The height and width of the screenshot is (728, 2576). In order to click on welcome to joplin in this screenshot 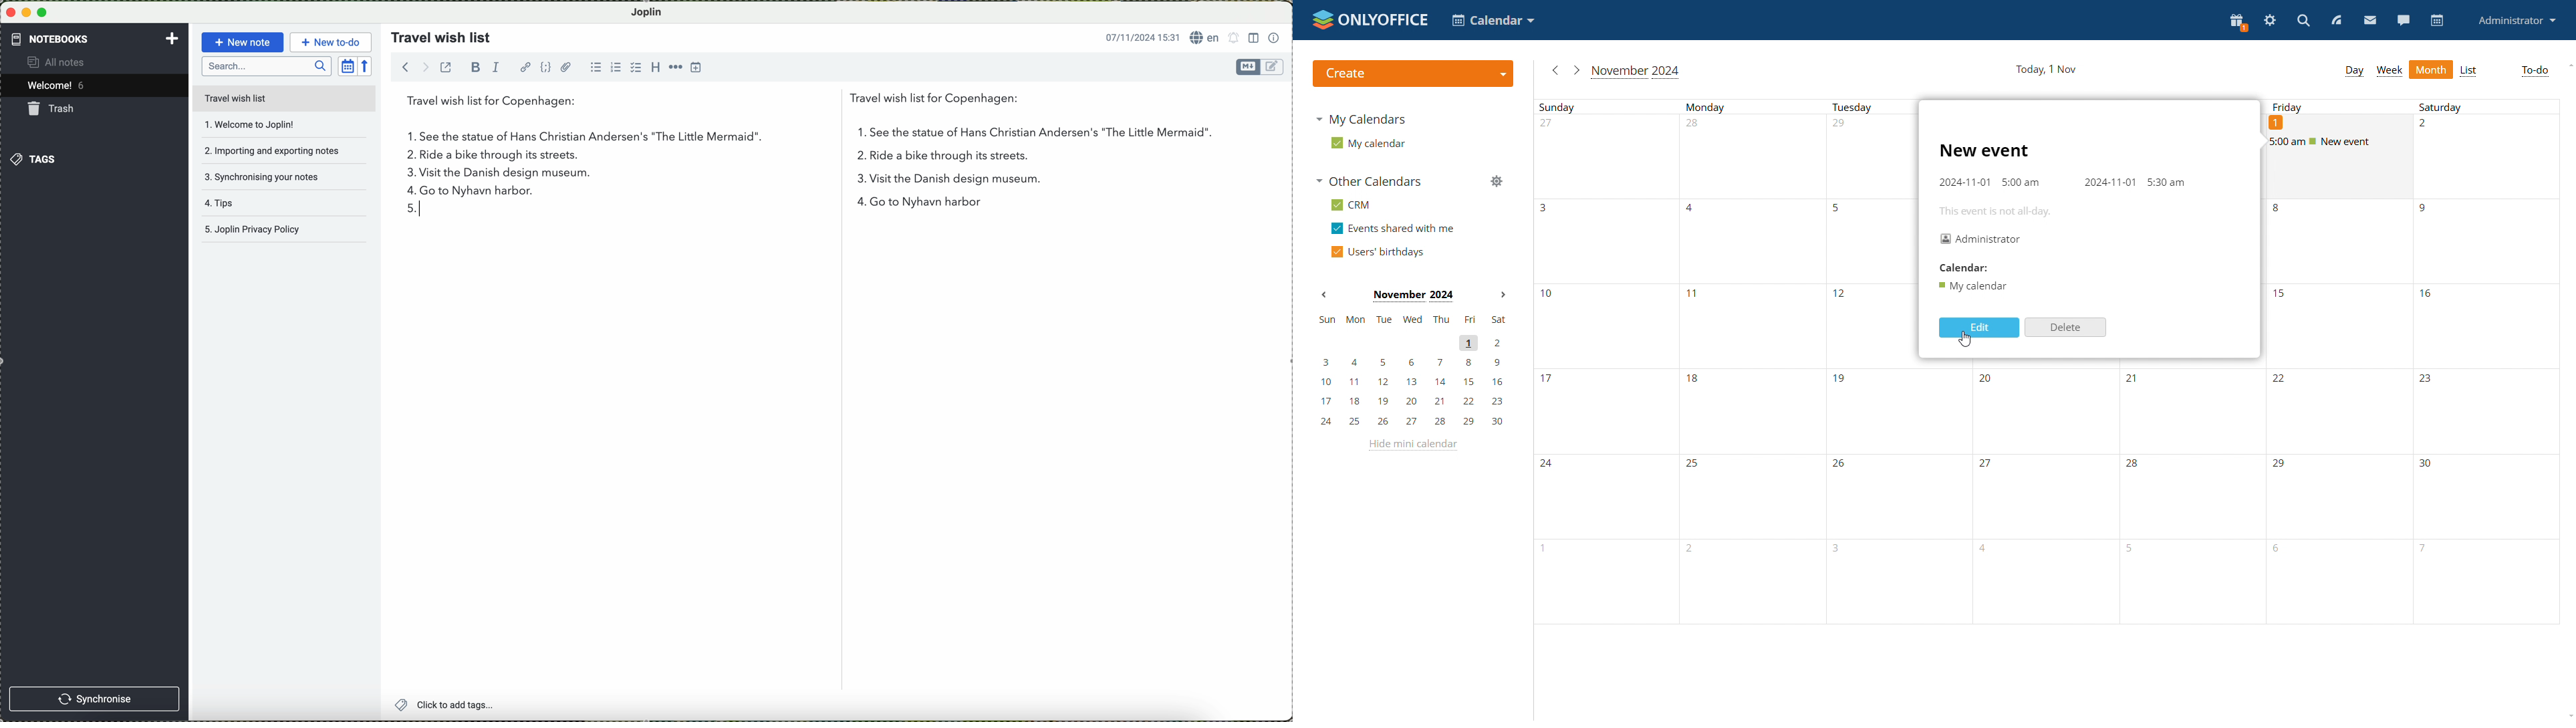, I will do `click(268, 125)`.